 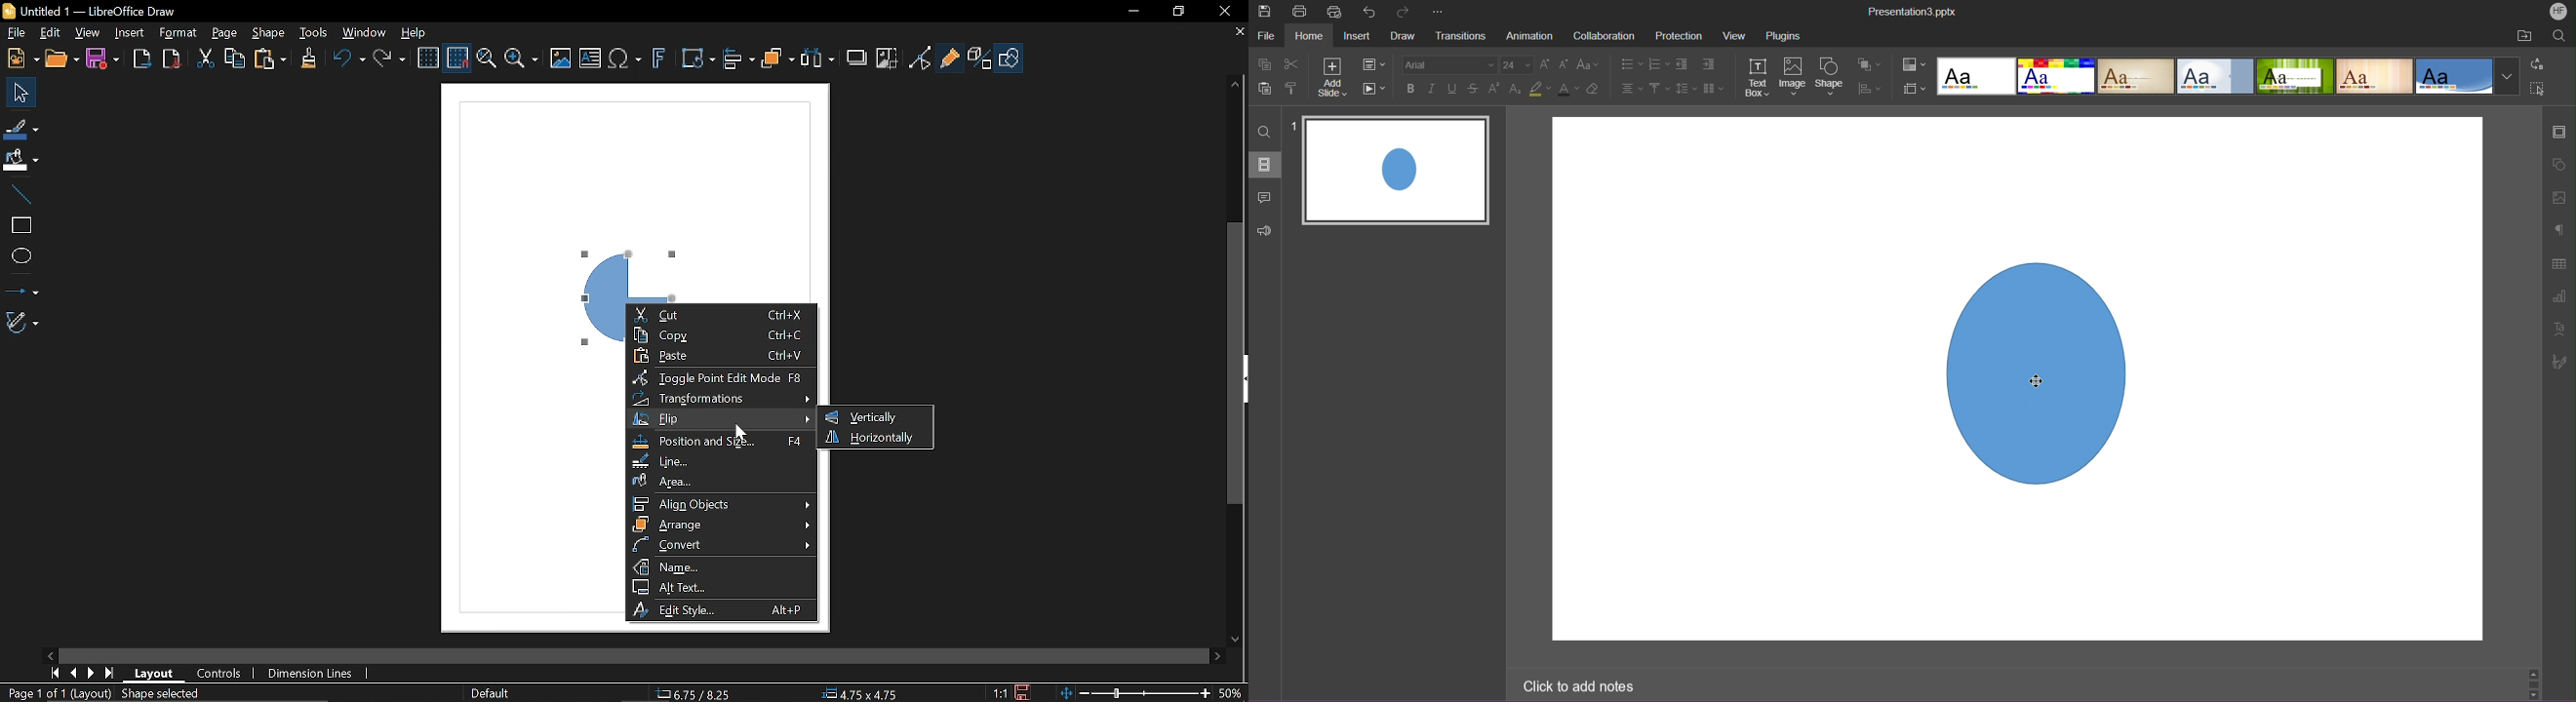 What do you see at coordinates (2560, 262) in the screenshot?
I see `Table` at bounding box center [2560, 262].